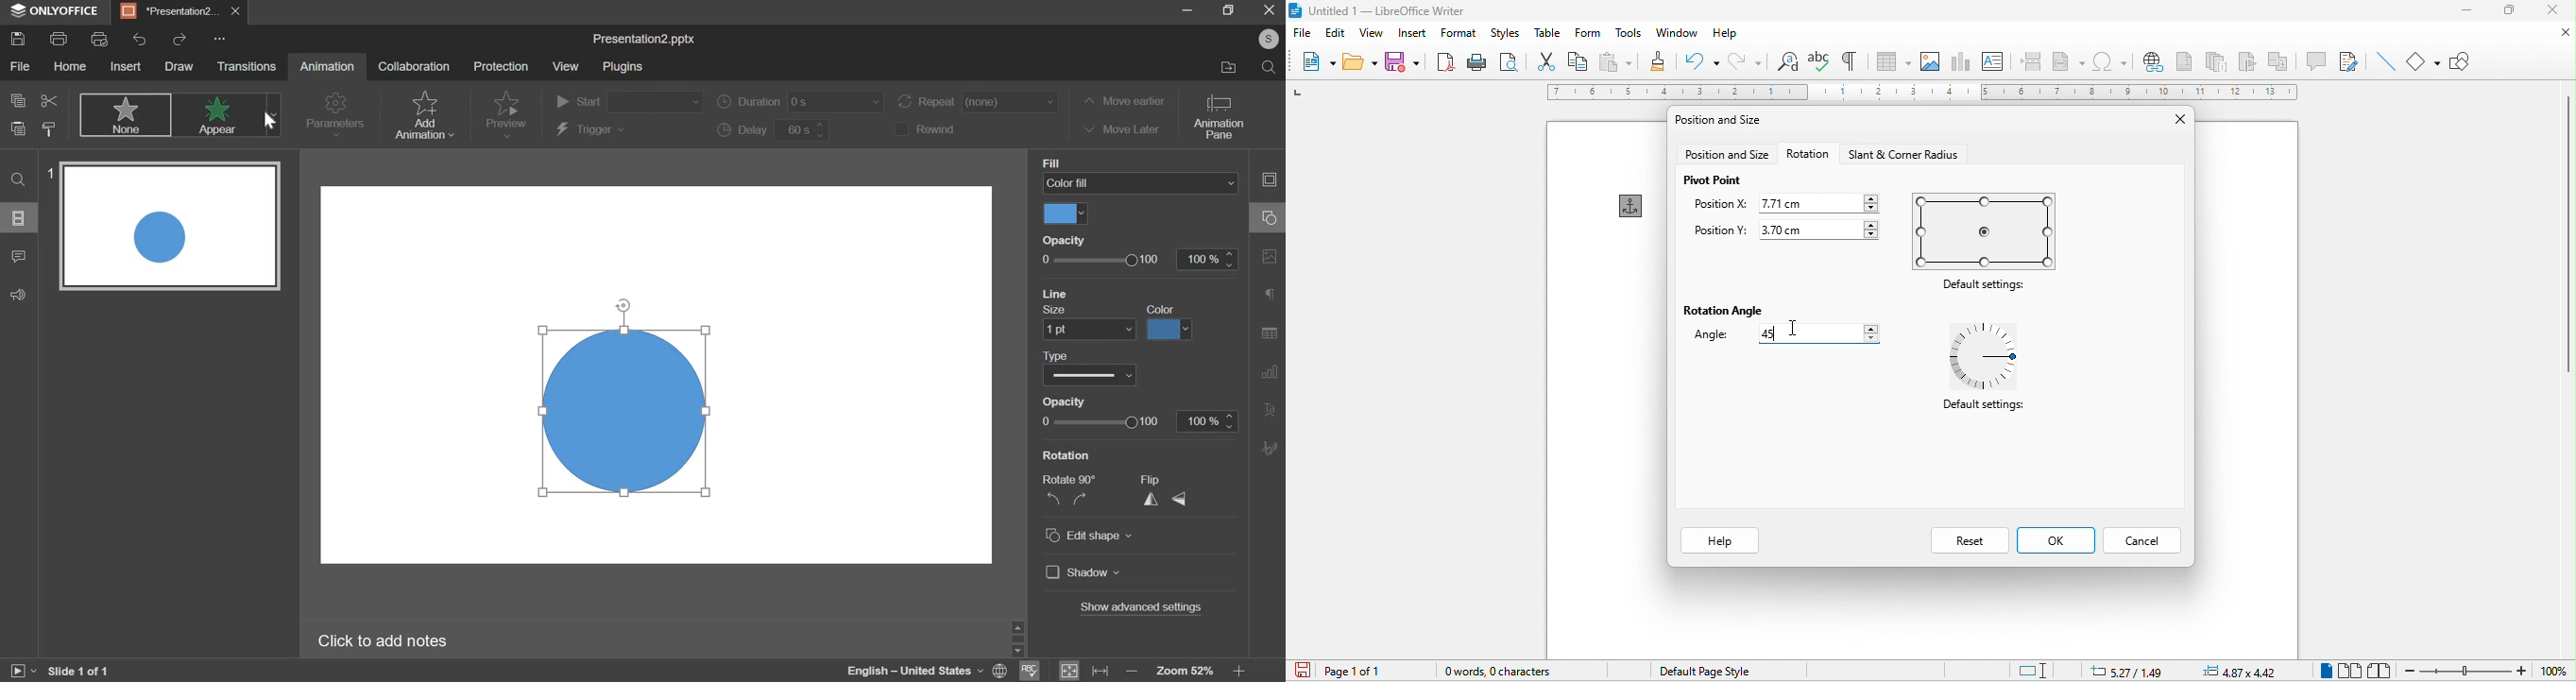 The width and height of the screenshot is (2576, 700). Describe the element at coordinates (1084, 670) in the screenshot. I see `fit` at that location.